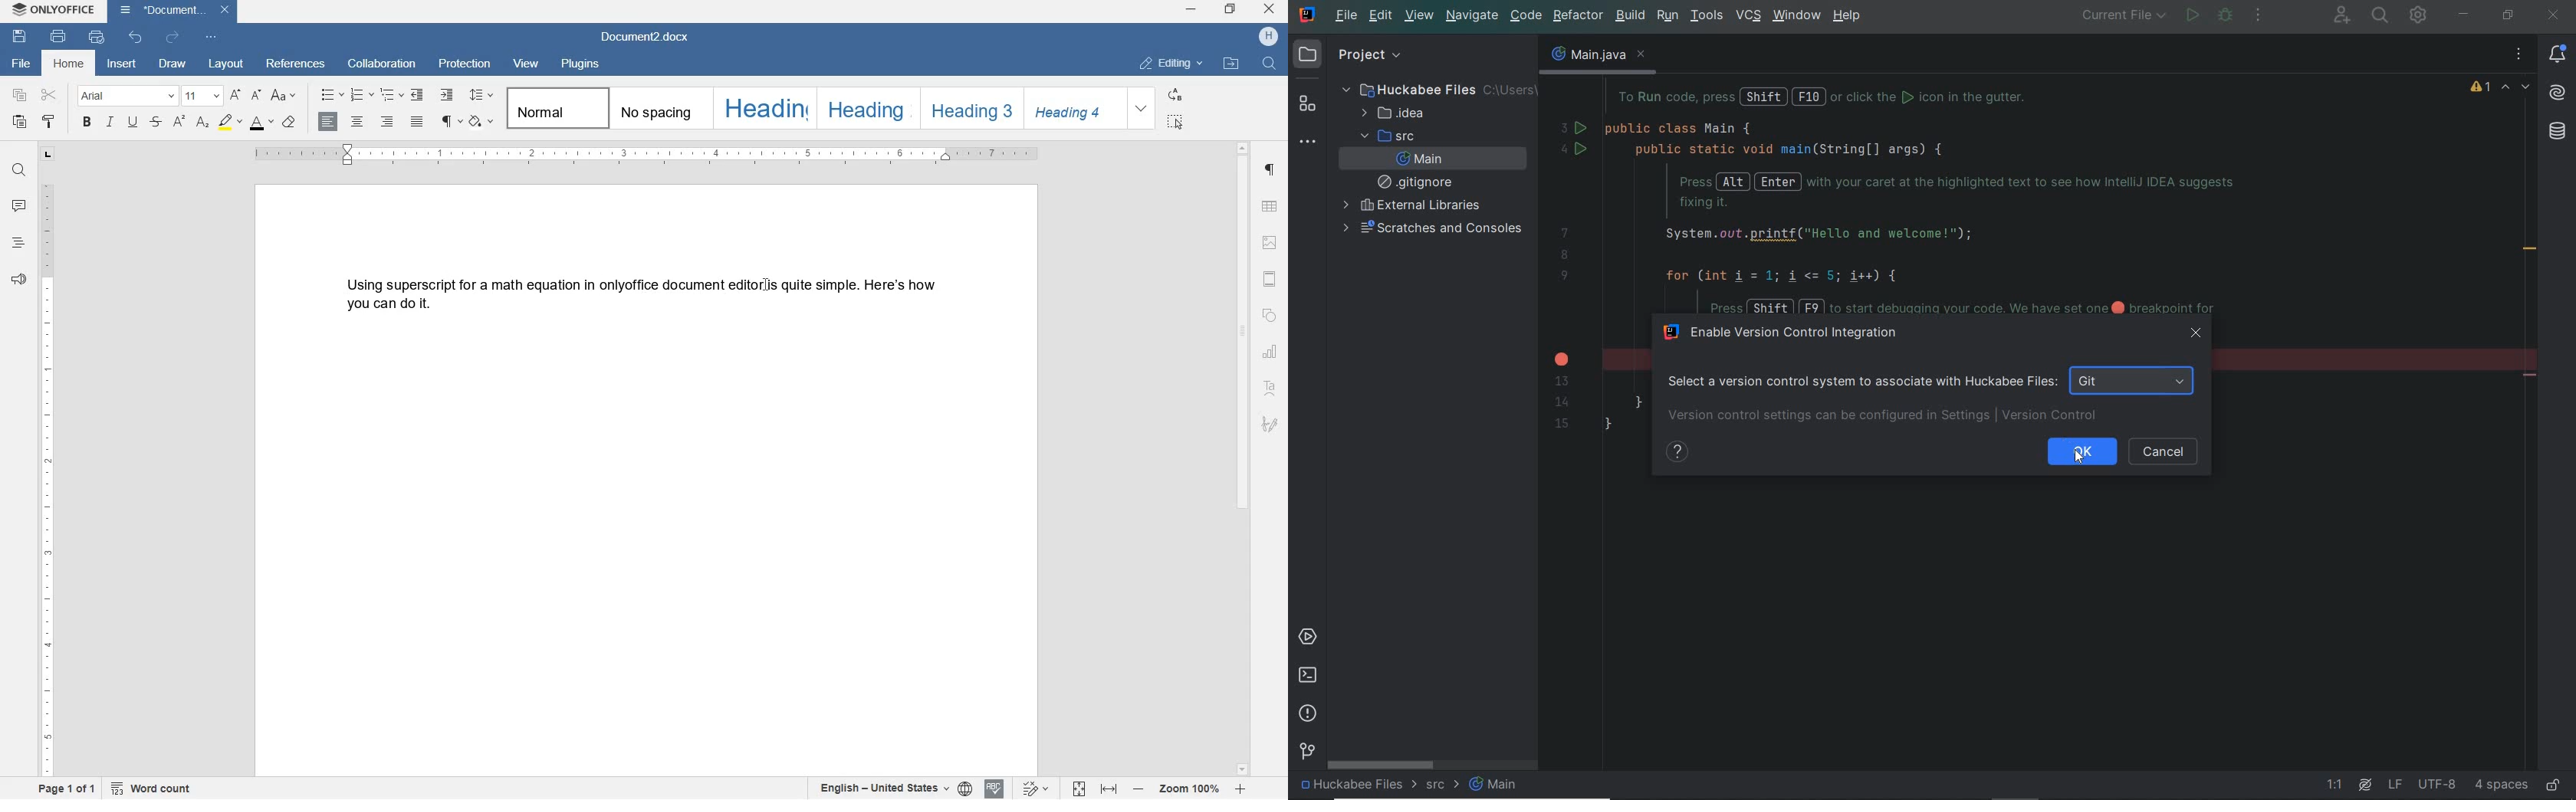  Describe the element at coordinates (86, 123) in the screenshot. I see `bold` at that location.